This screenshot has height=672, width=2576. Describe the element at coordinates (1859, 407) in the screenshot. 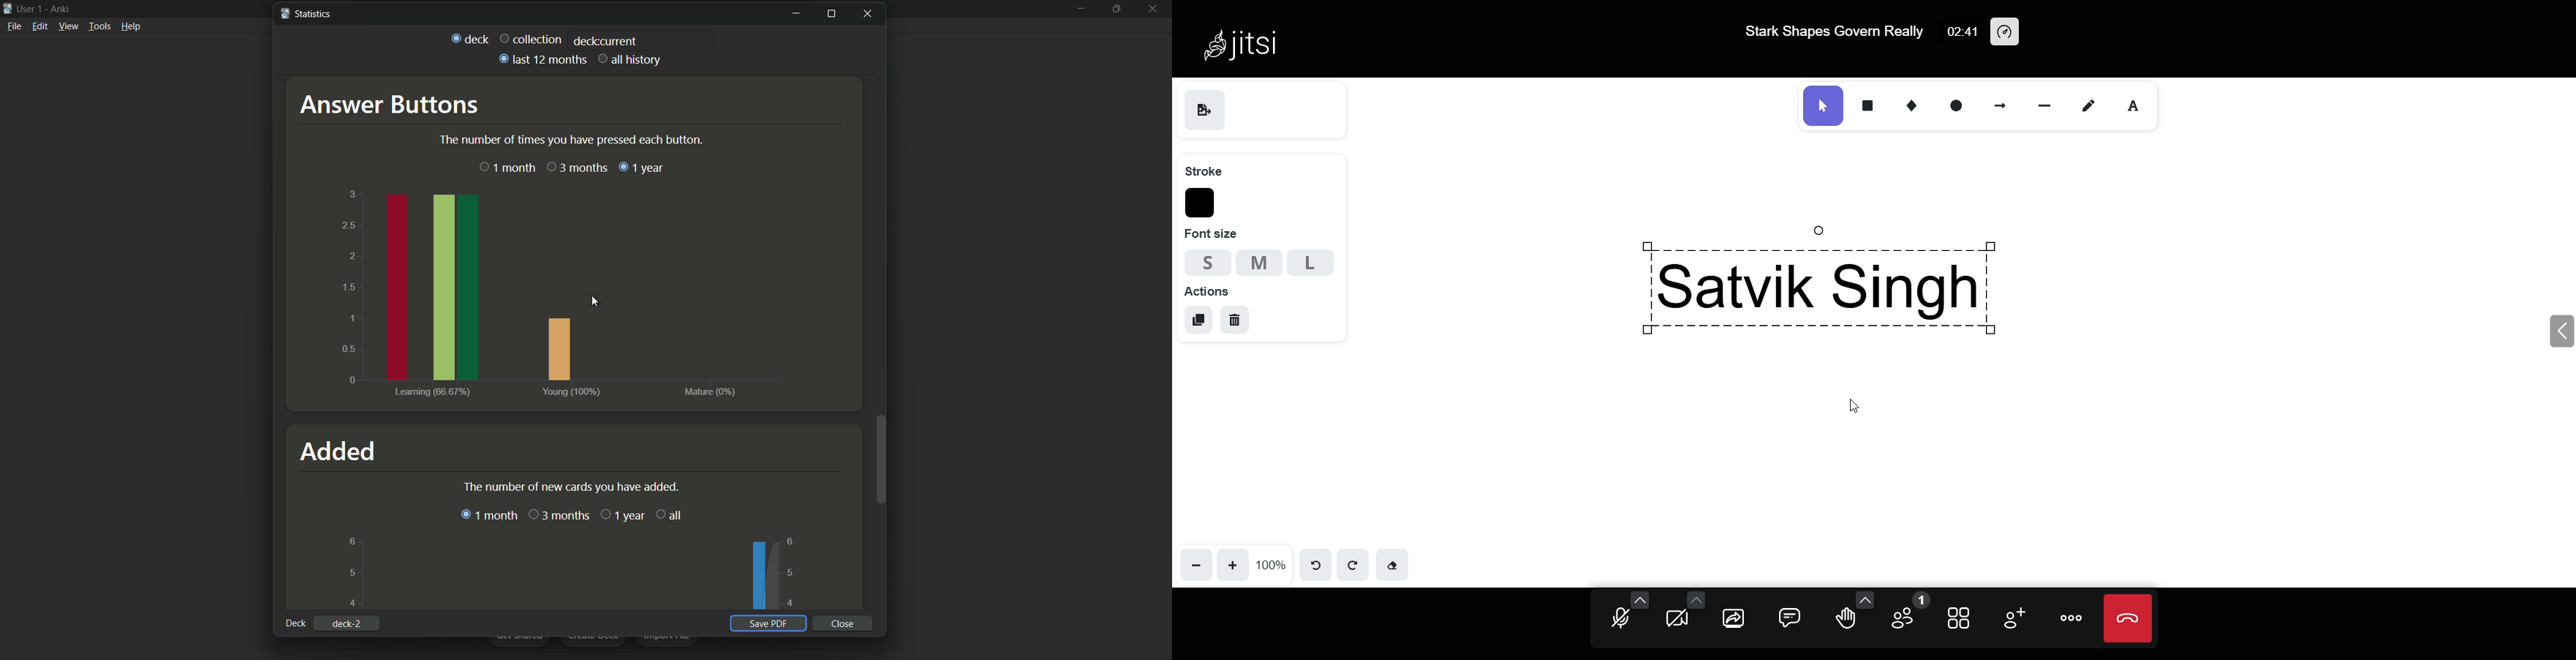

I see `cursor` at that location.